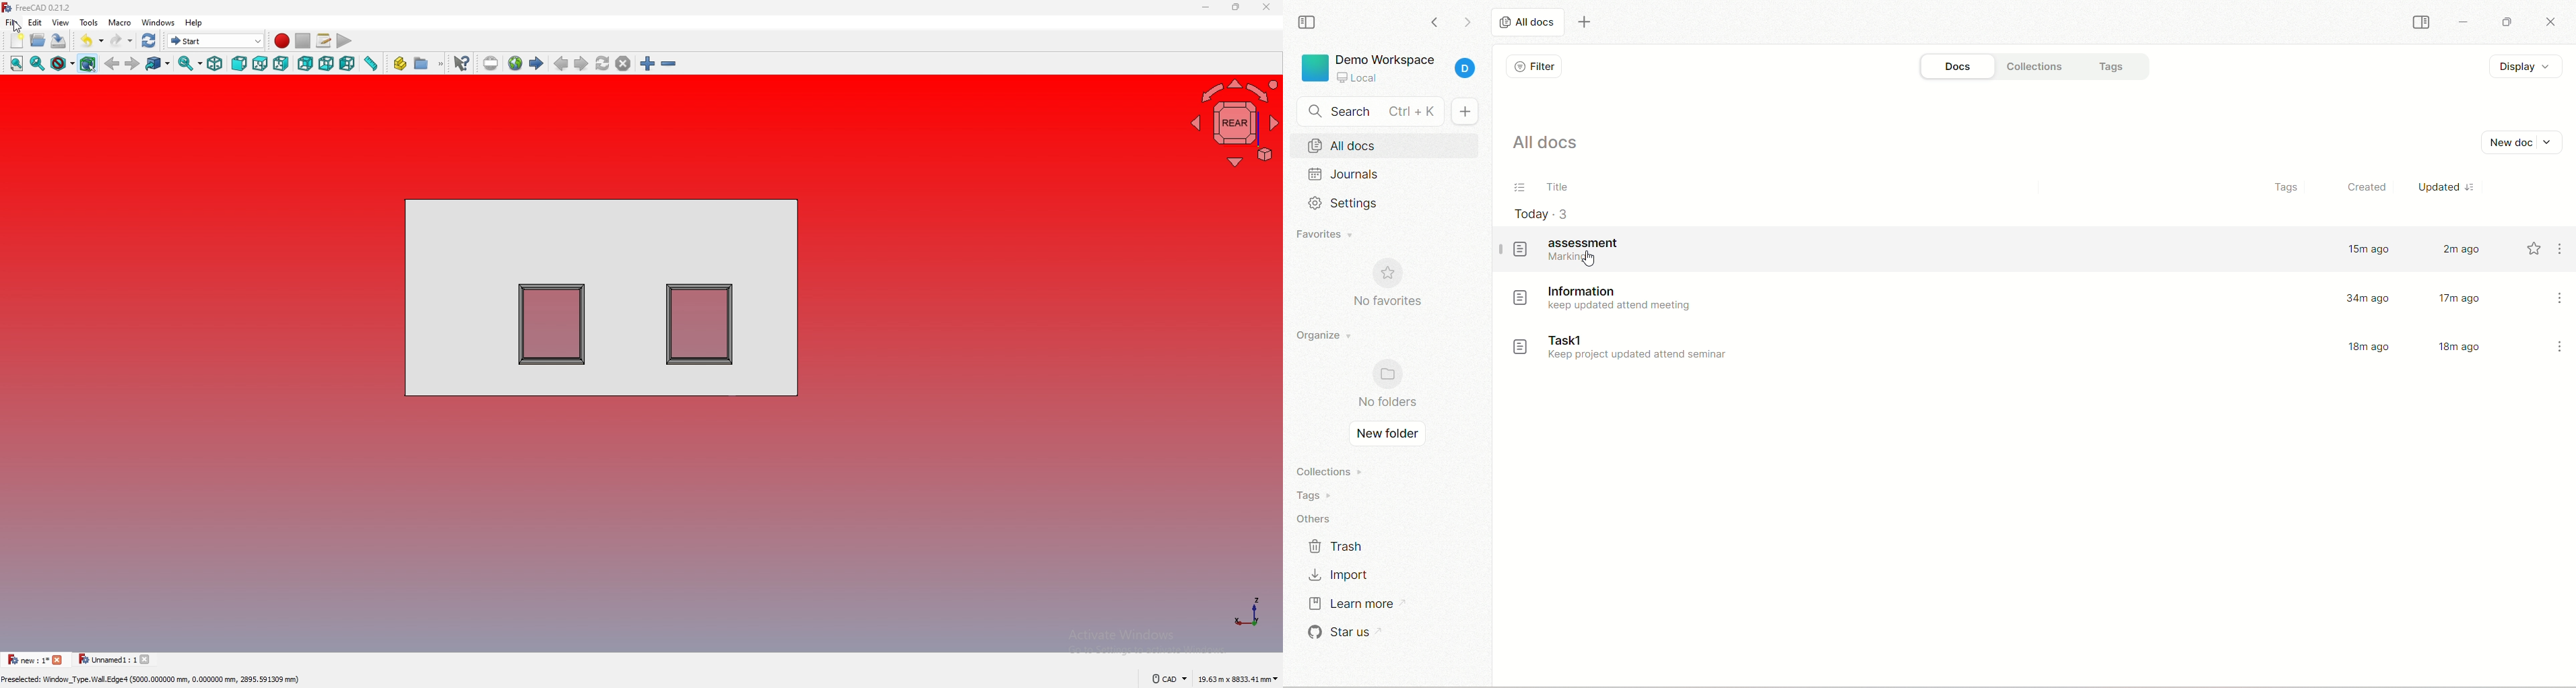  What do you see at coordinates (623, 63) in the screenshot?
I see `stop loading` at bounding box center [623, 63].